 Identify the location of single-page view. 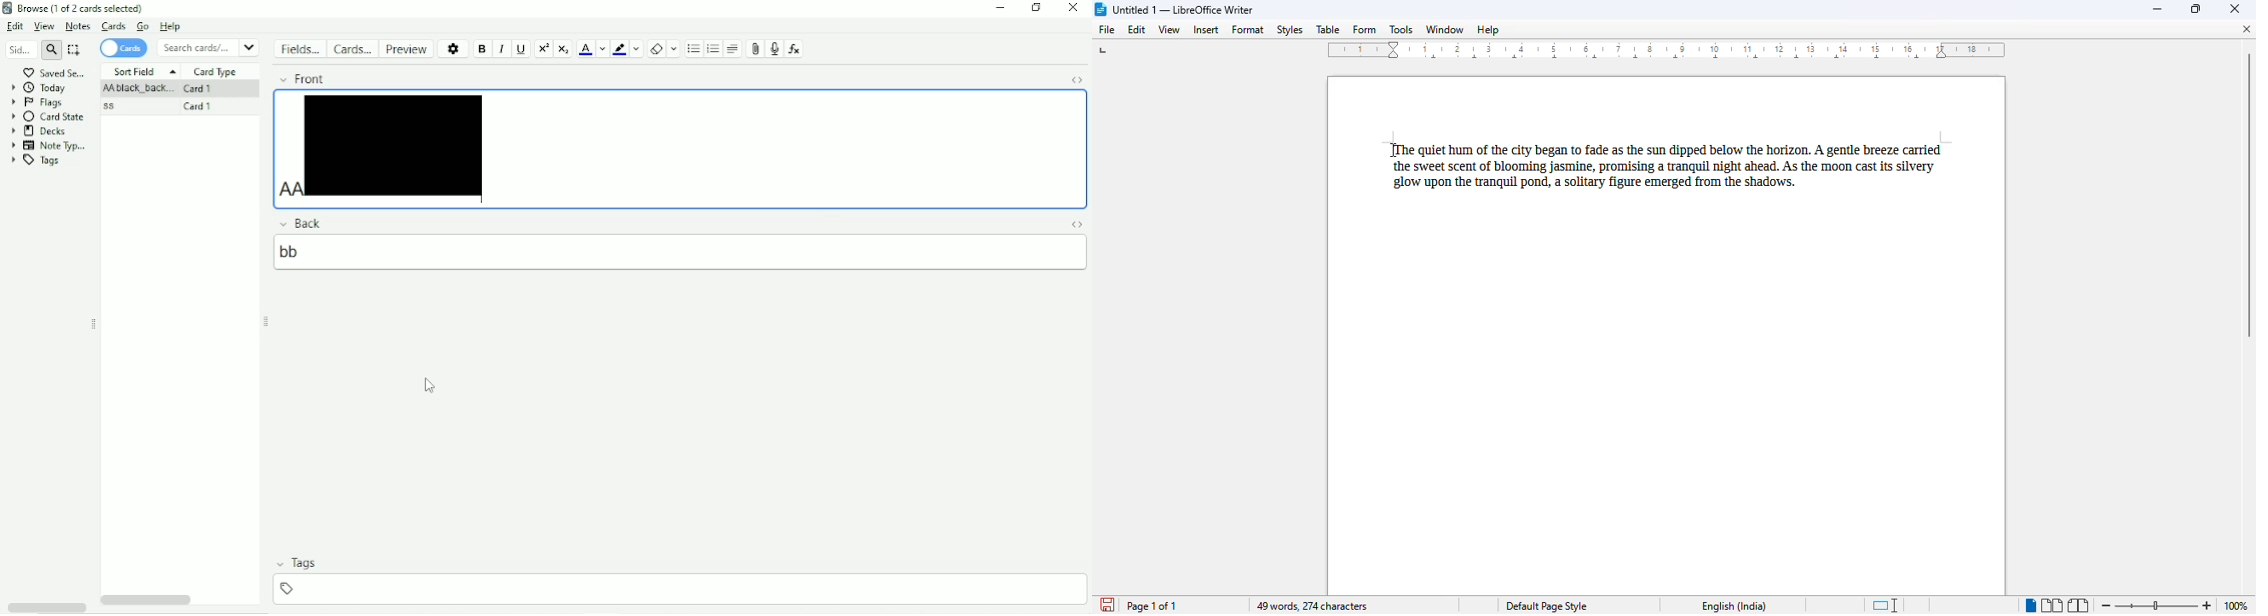
(2030, 605).